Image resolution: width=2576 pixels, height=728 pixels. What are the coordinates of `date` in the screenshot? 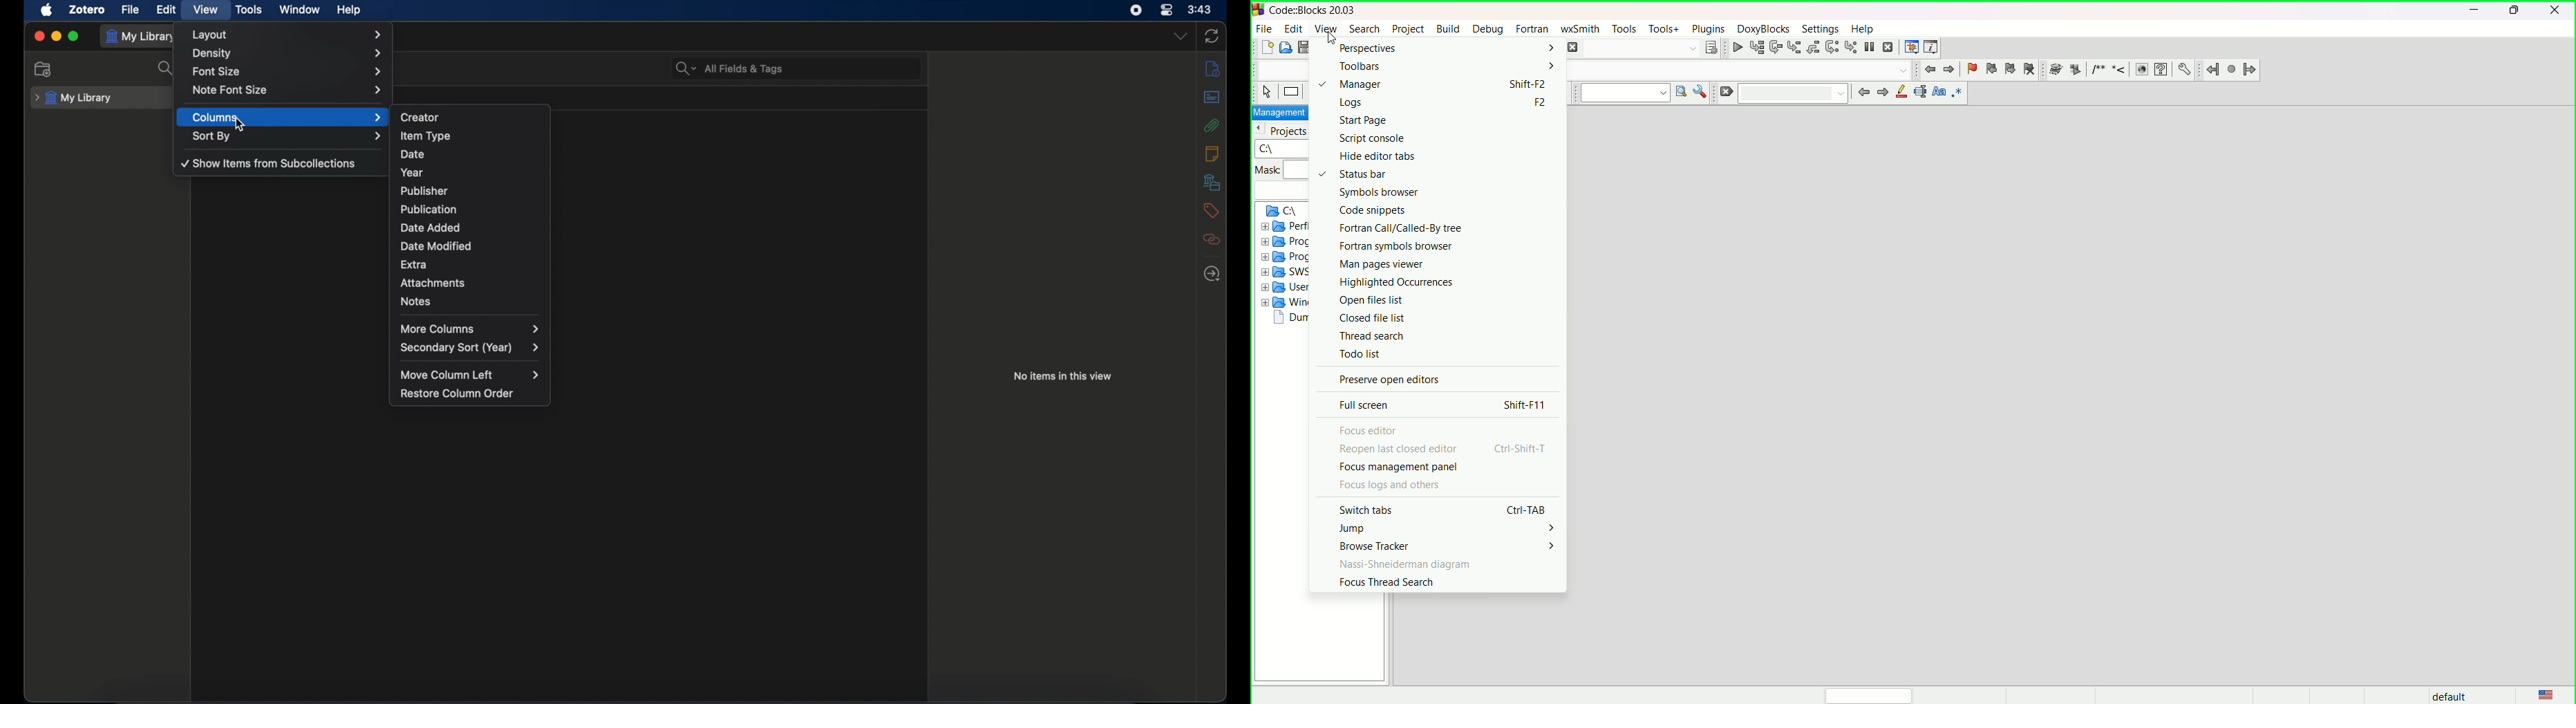 It's located at (470, 153).